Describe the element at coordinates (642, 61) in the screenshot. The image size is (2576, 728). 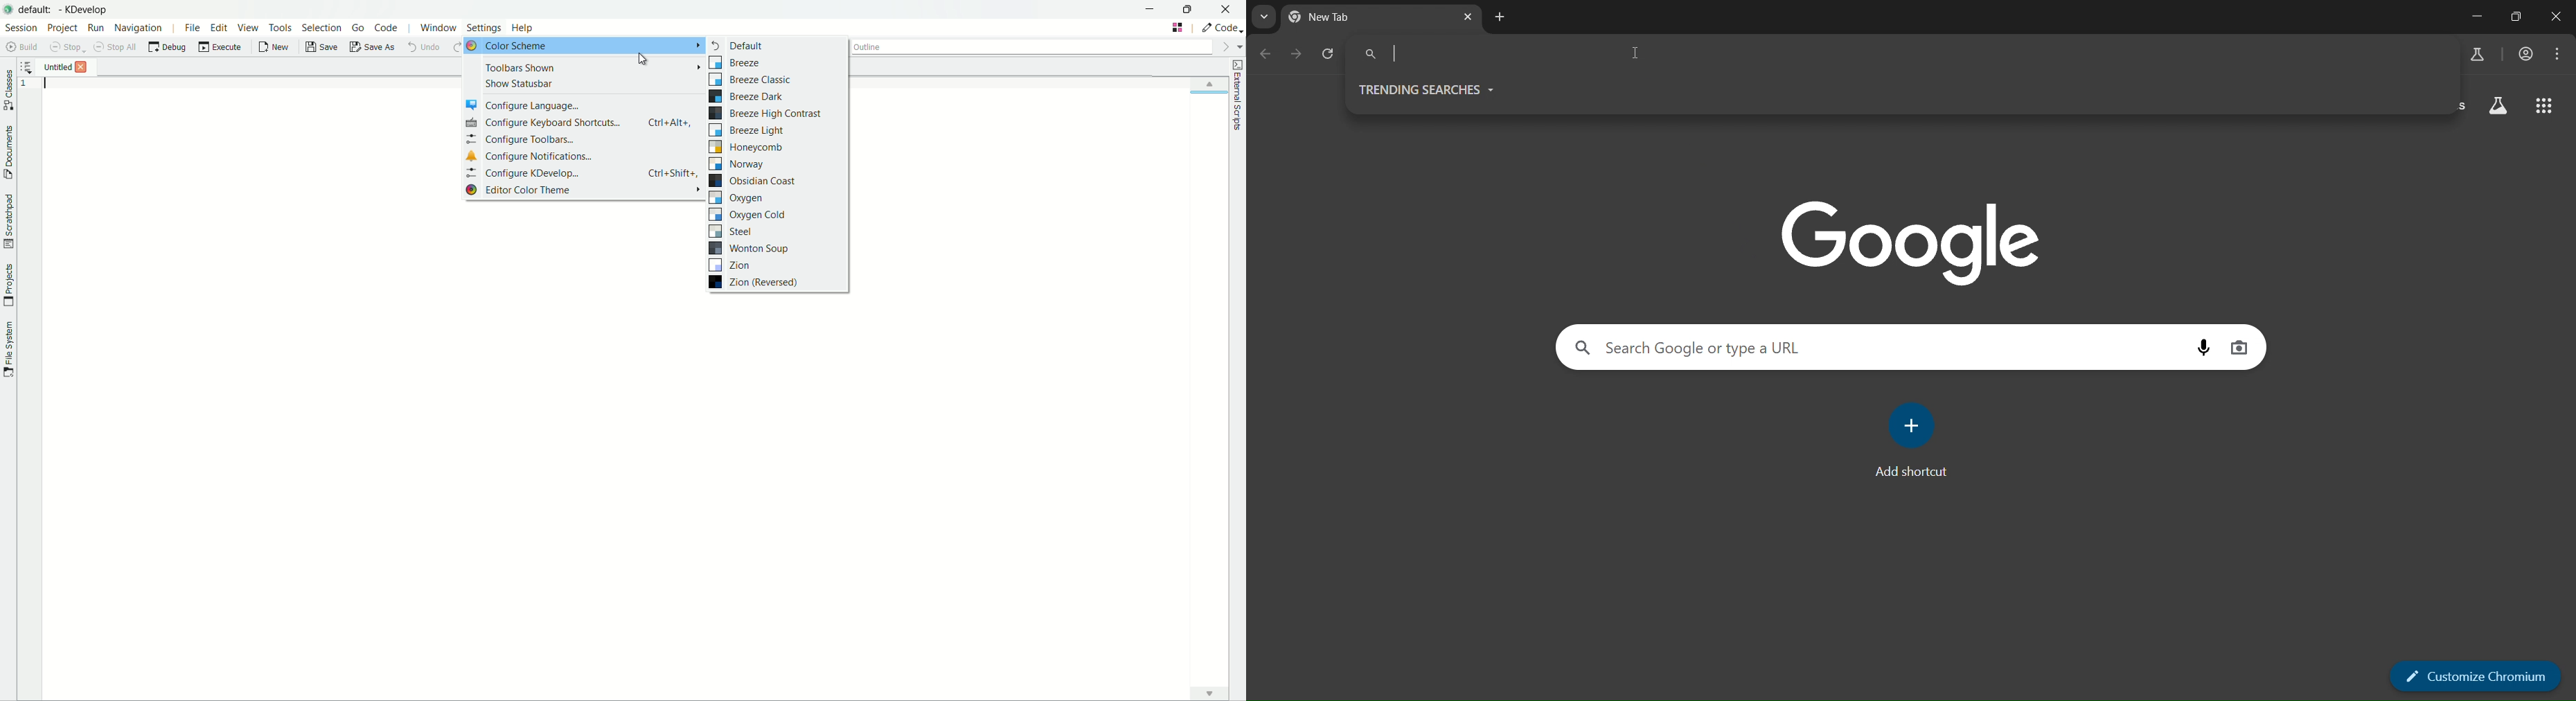
I see `cursor` at that location.